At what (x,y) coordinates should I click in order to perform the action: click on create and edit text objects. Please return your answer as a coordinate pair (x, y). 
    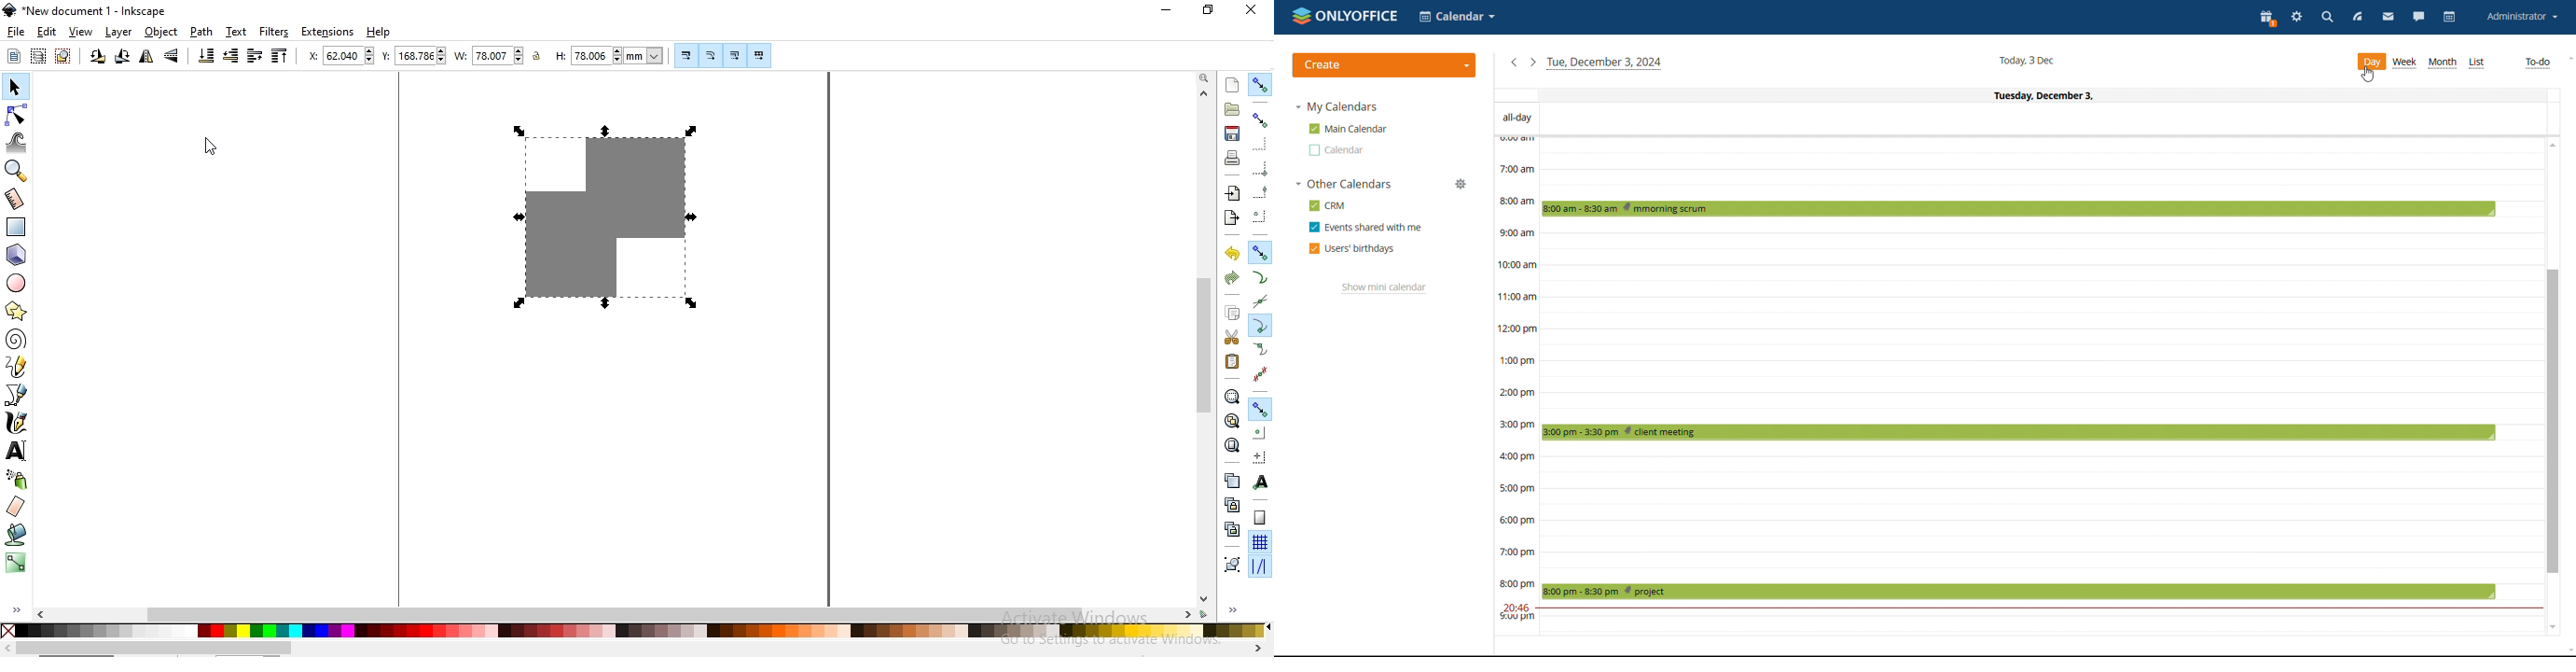
    Looking at the image, I should click on (16, 451).